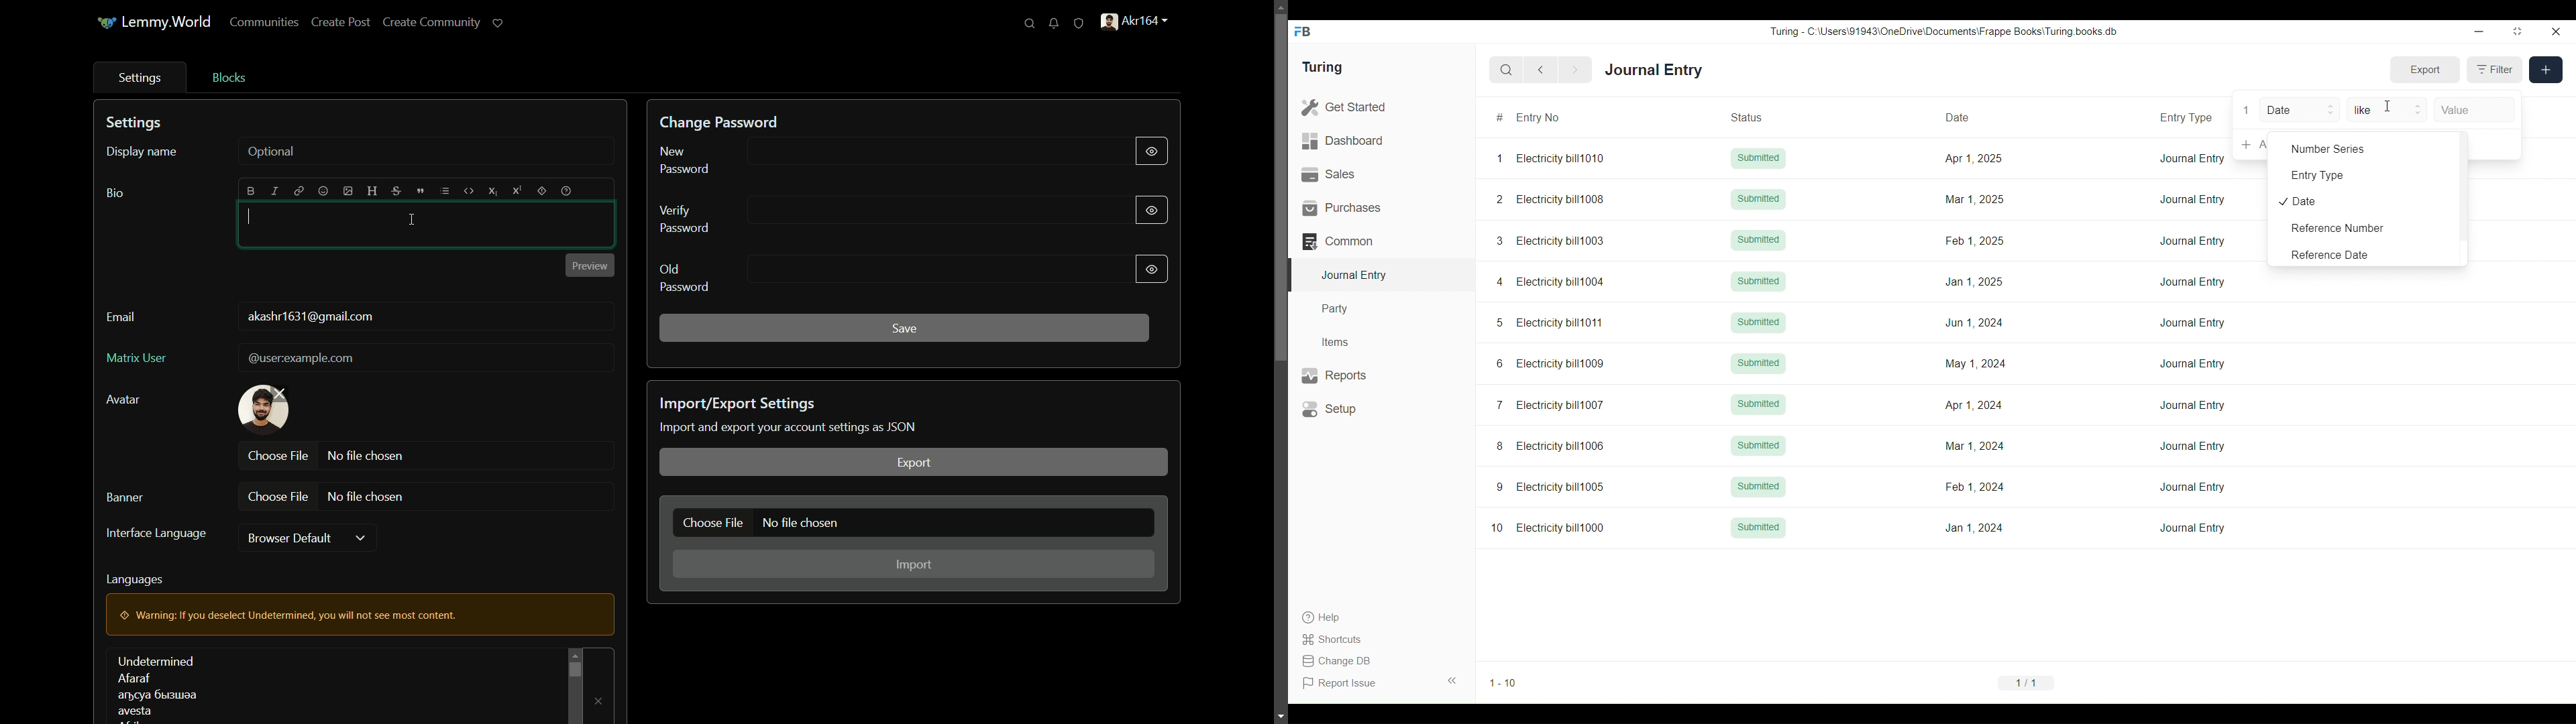  What do you see at coordinates (2192, 487) in the screenshot?
I see `Journal Entry` at bounding box center [2192, 487].